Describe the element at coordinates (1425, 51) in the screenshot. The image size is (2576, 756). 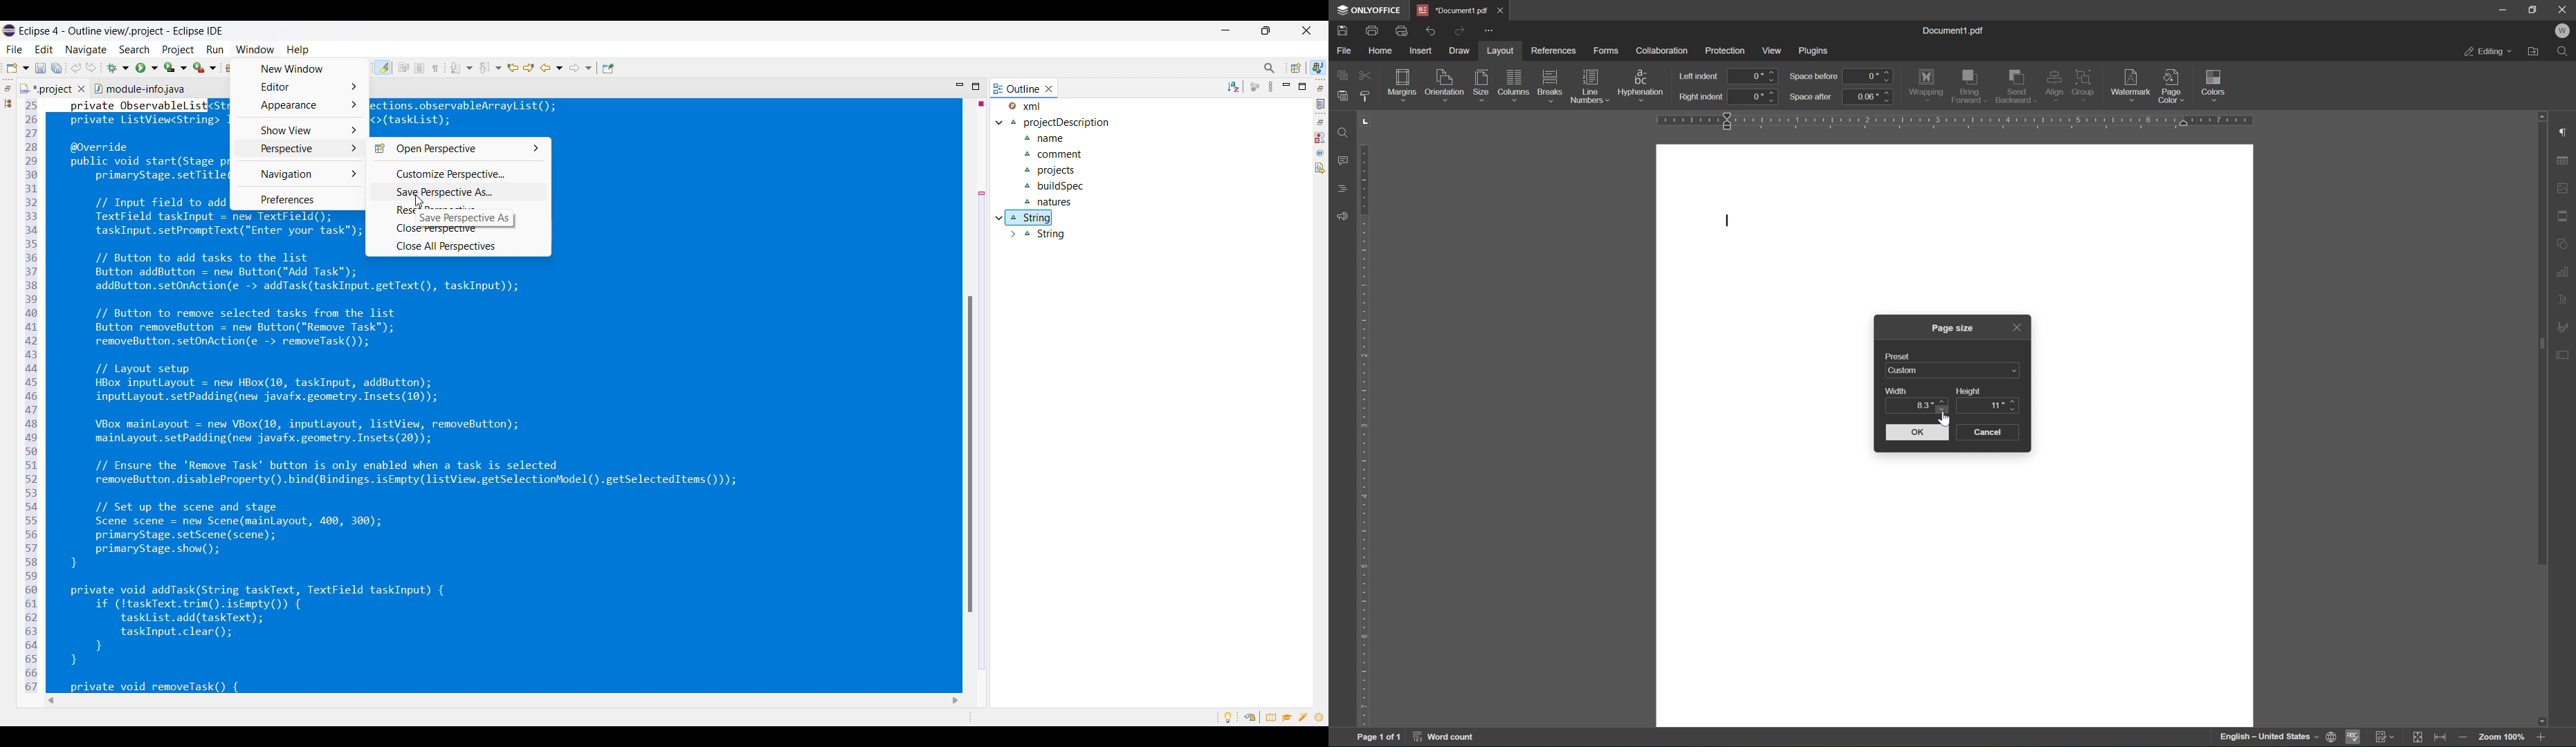
I see `insert` at that location.